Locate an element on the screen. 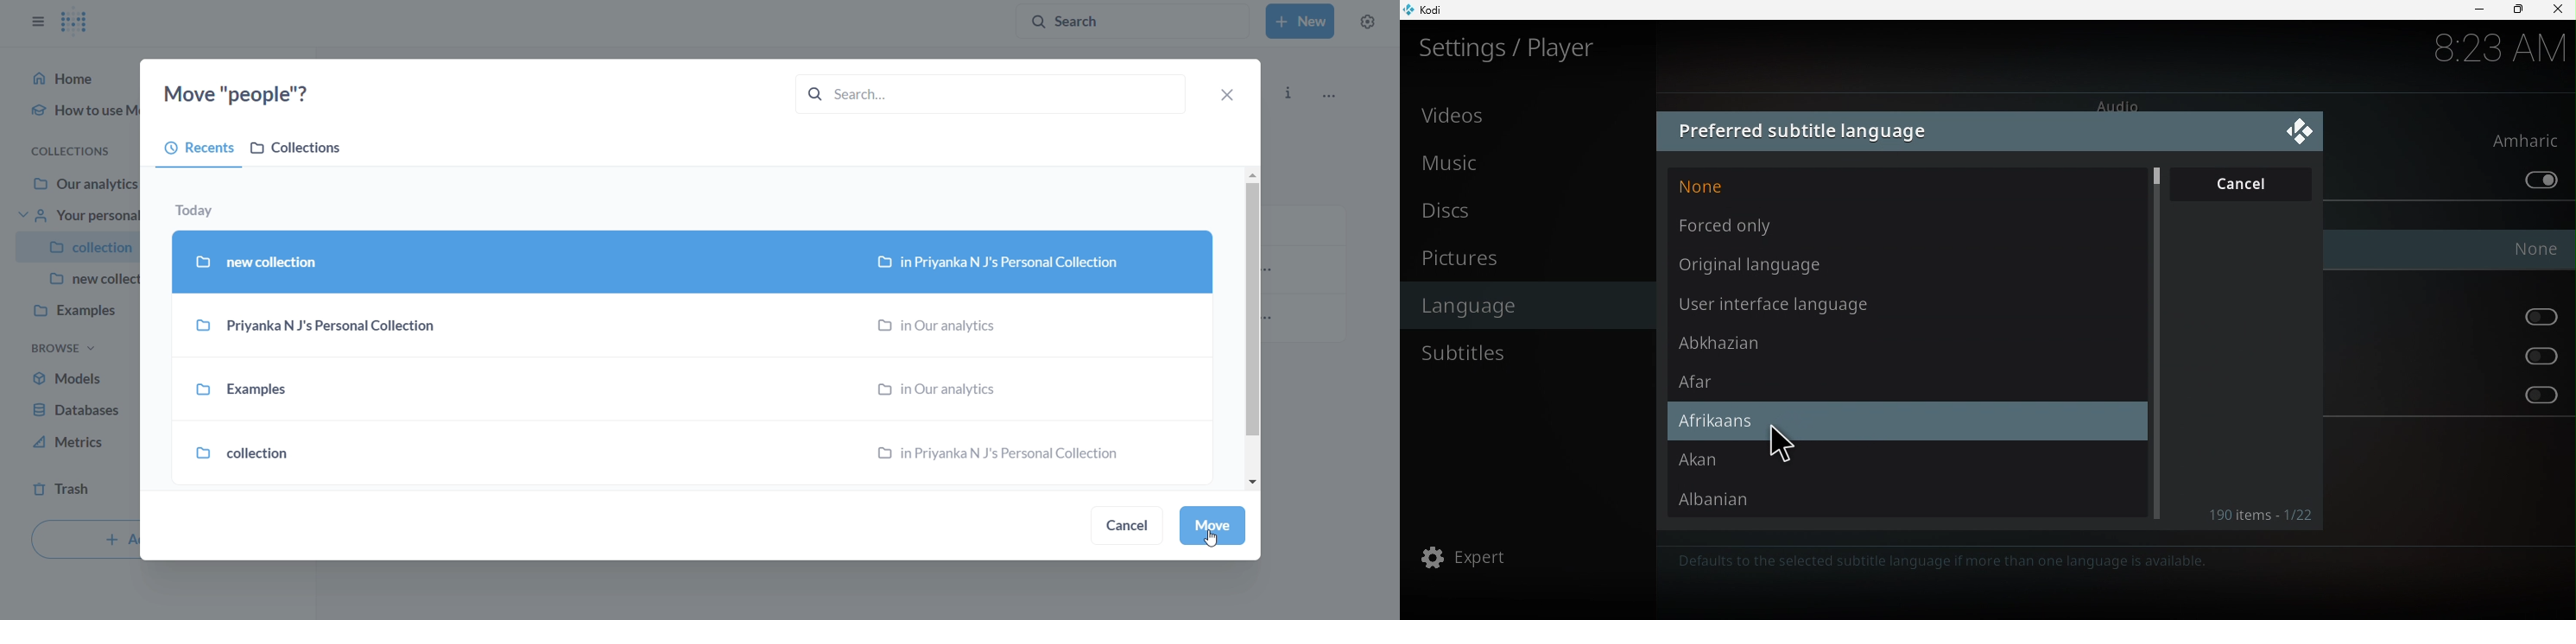 This screenshot has width=2576, height=644. Cursor is located at coordinates (1215, 541).